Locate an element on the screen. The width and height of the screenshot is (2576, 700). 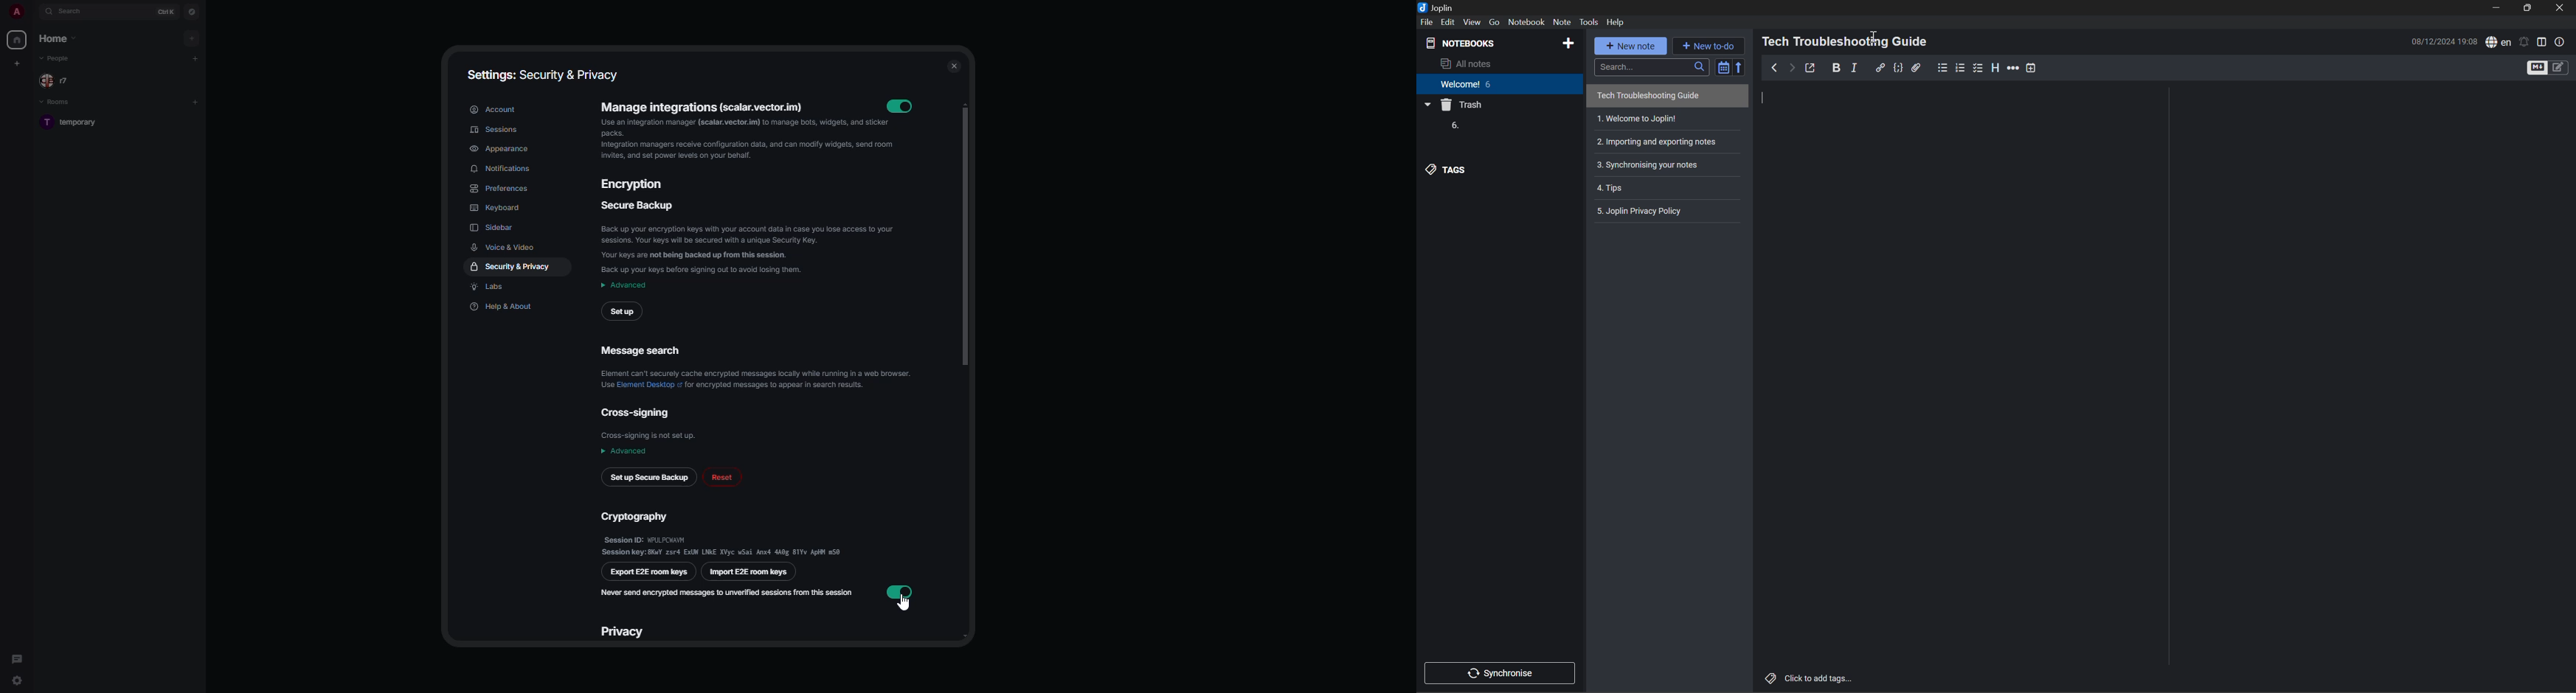
Toggle external editing is located at coordinates (1812, 68).